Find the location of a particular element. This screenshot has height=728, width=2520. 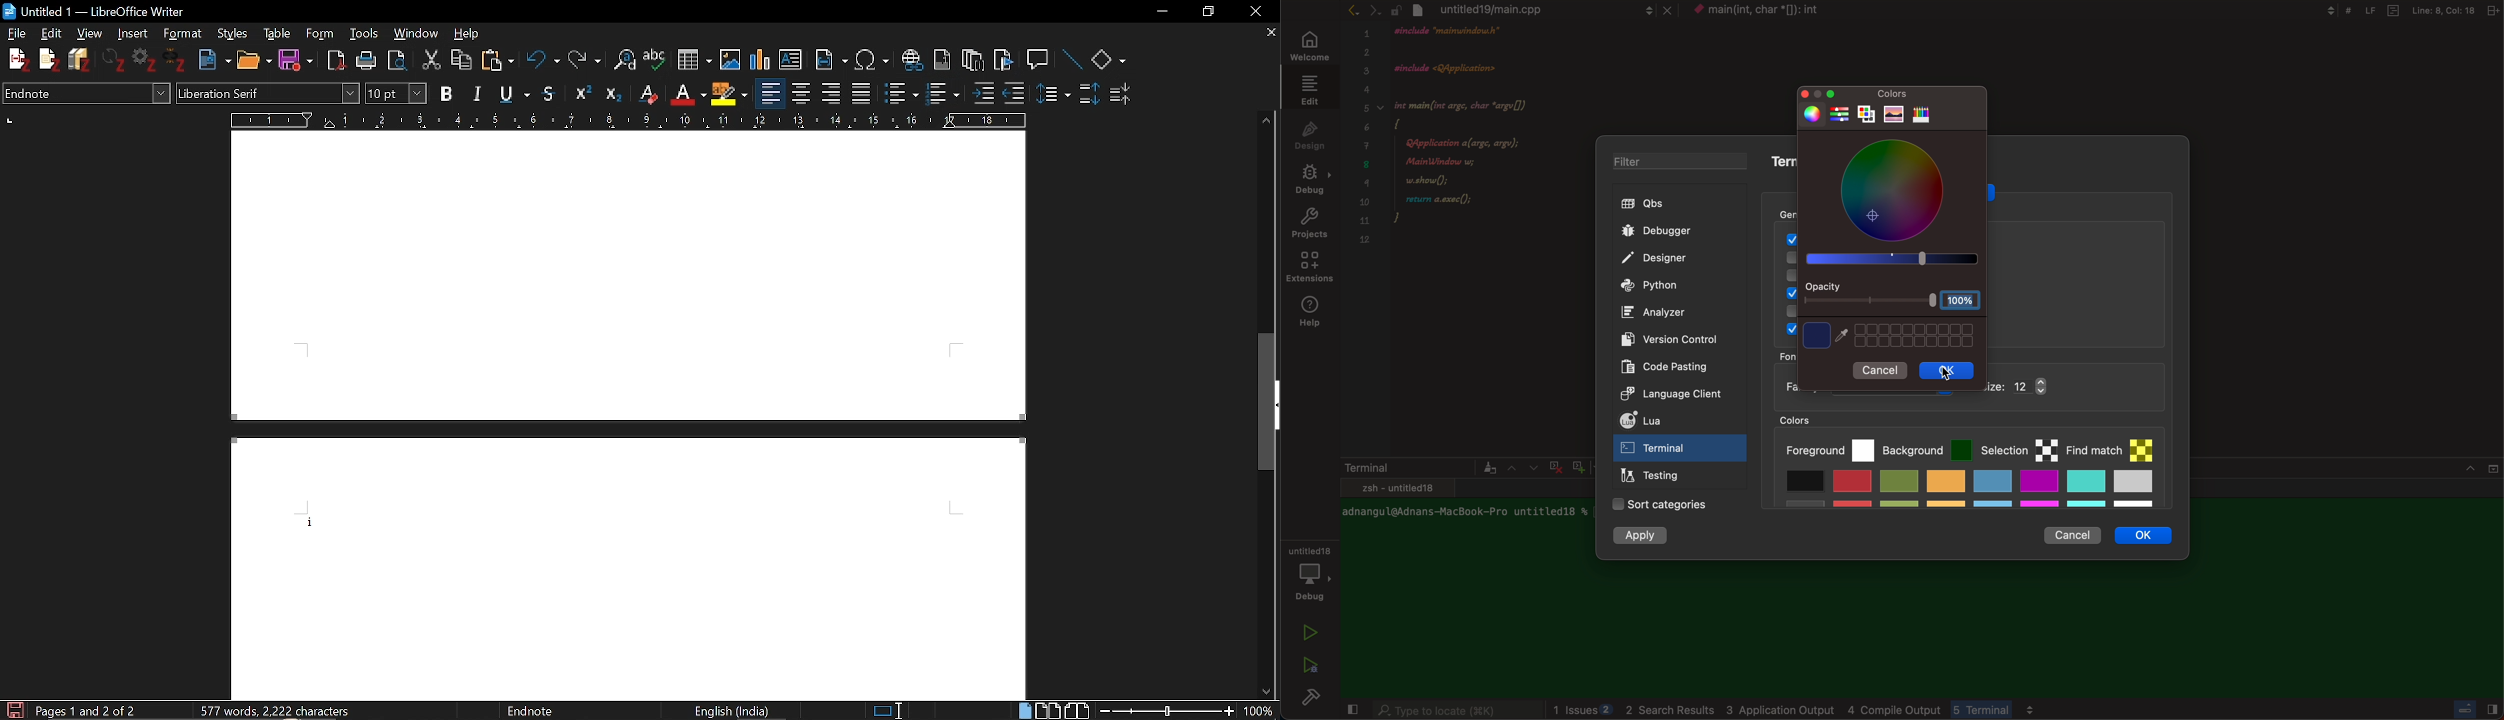

 is located at coordinates (1774, 11).